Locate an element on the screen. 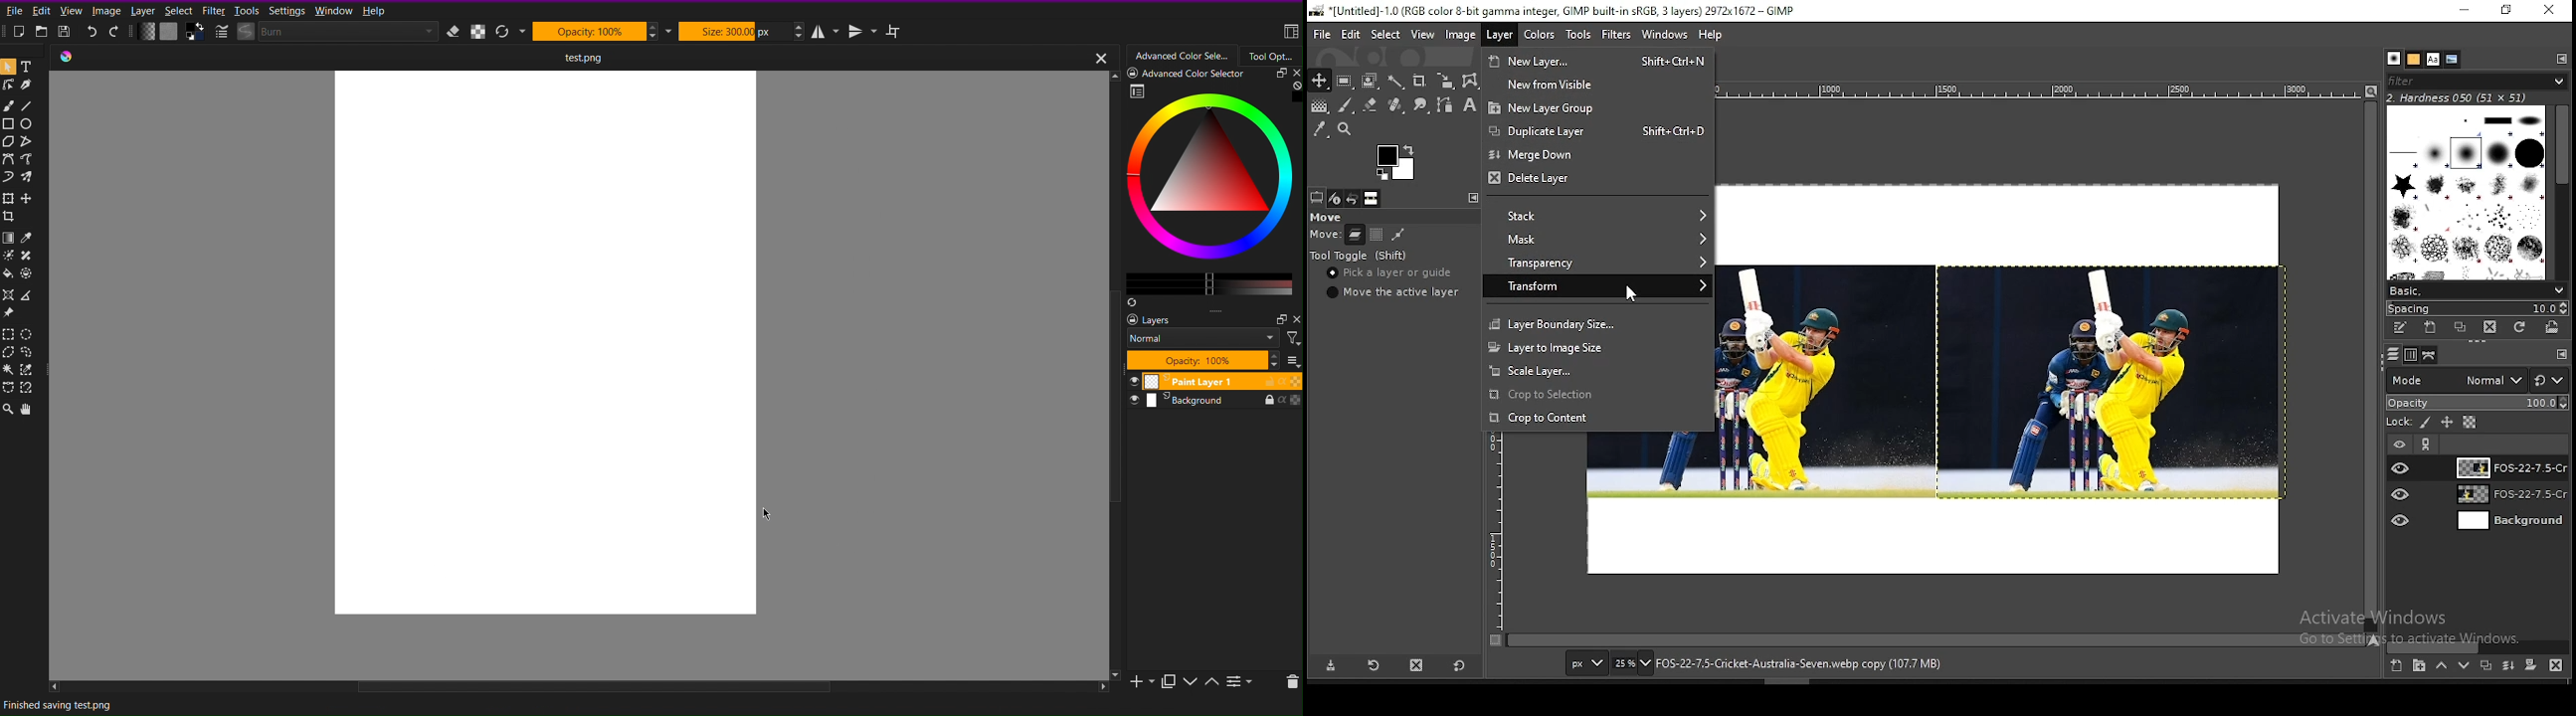  Save is located at coordinates (67, 32).